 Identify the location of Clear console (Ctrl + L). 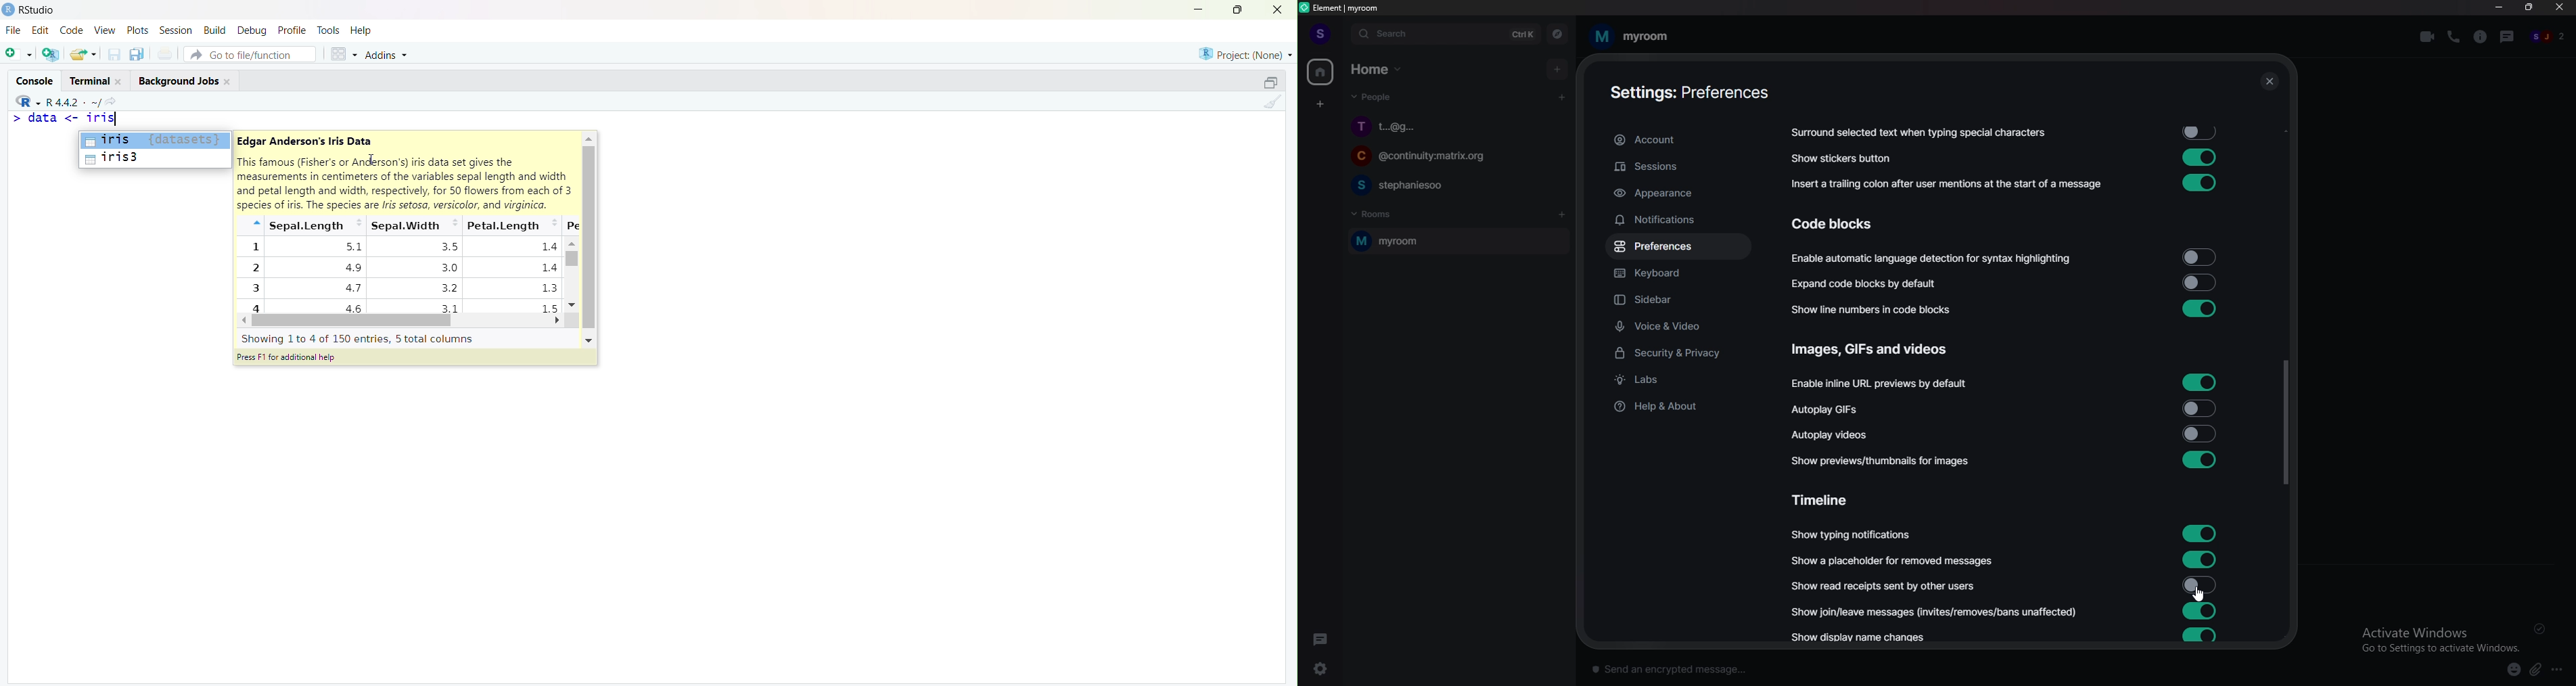
(1271, 103).